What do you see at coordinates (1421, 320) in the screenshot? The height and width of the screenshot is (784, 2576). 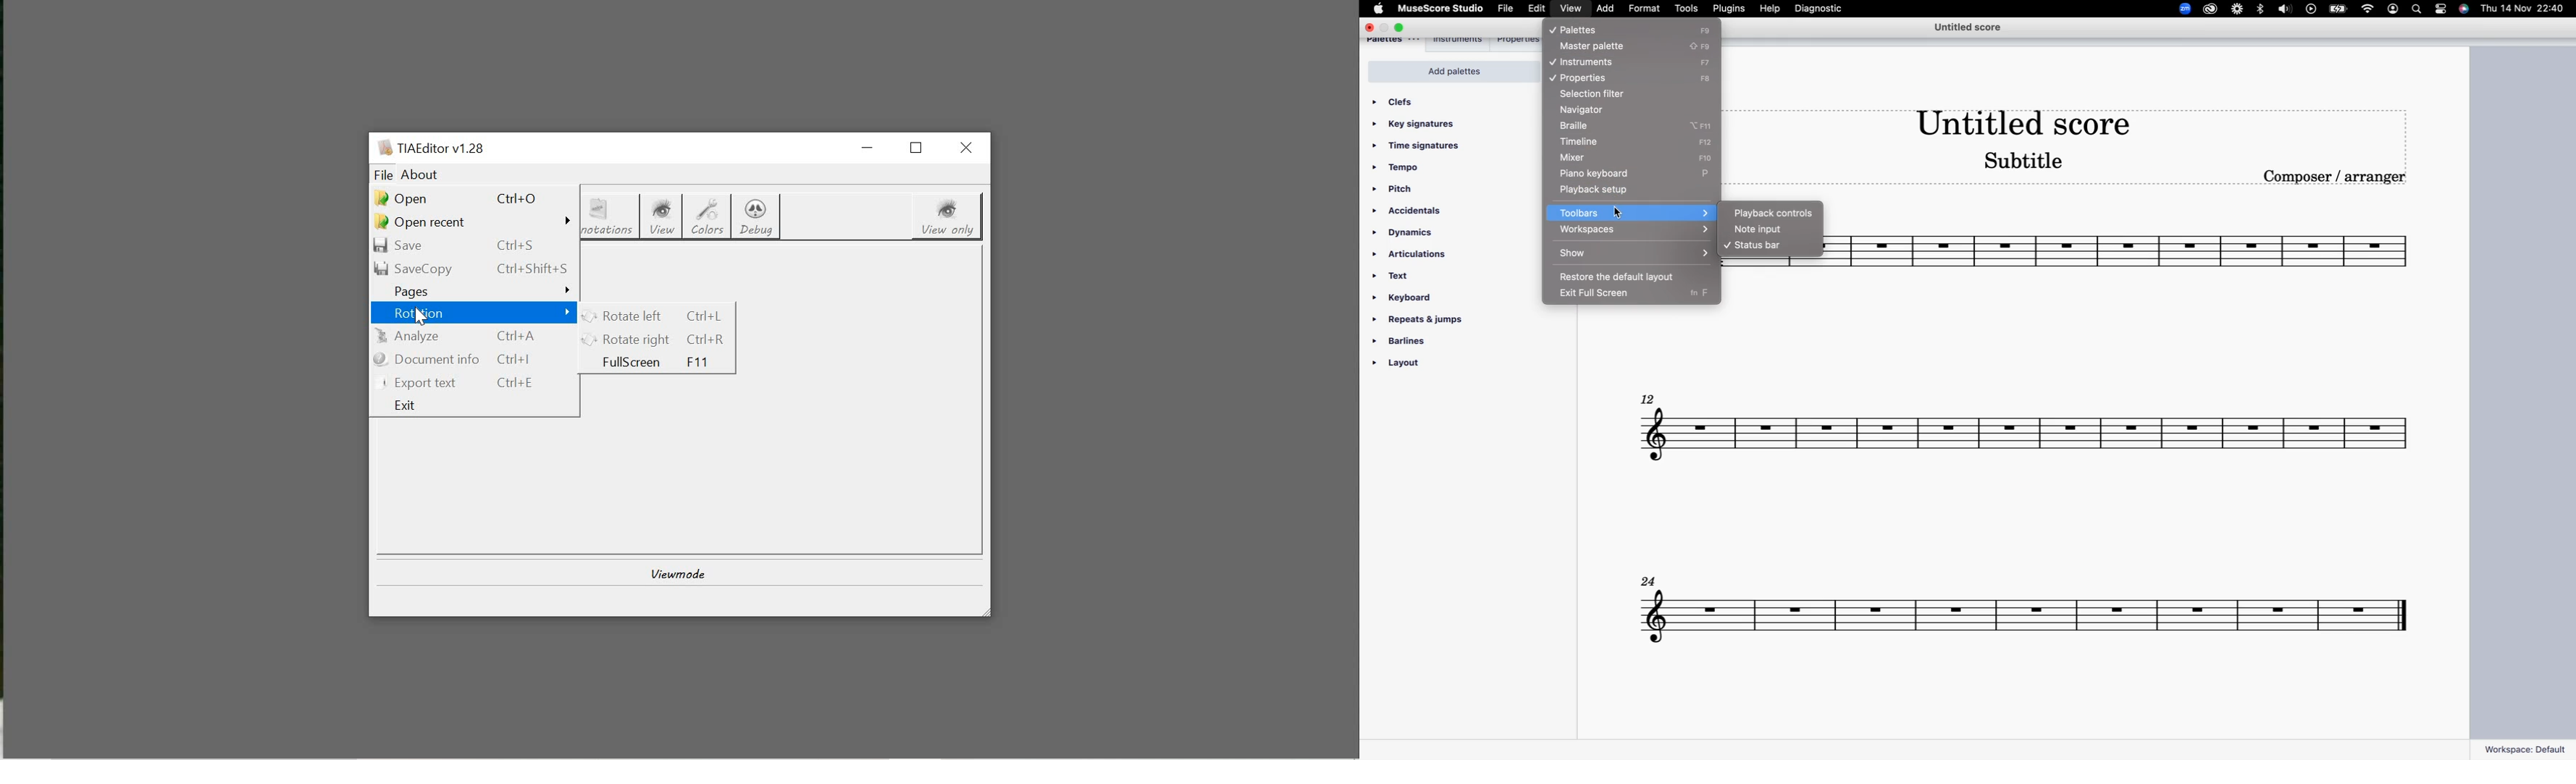 I see `repeats & jumps` at bounding box center [1421, 320].